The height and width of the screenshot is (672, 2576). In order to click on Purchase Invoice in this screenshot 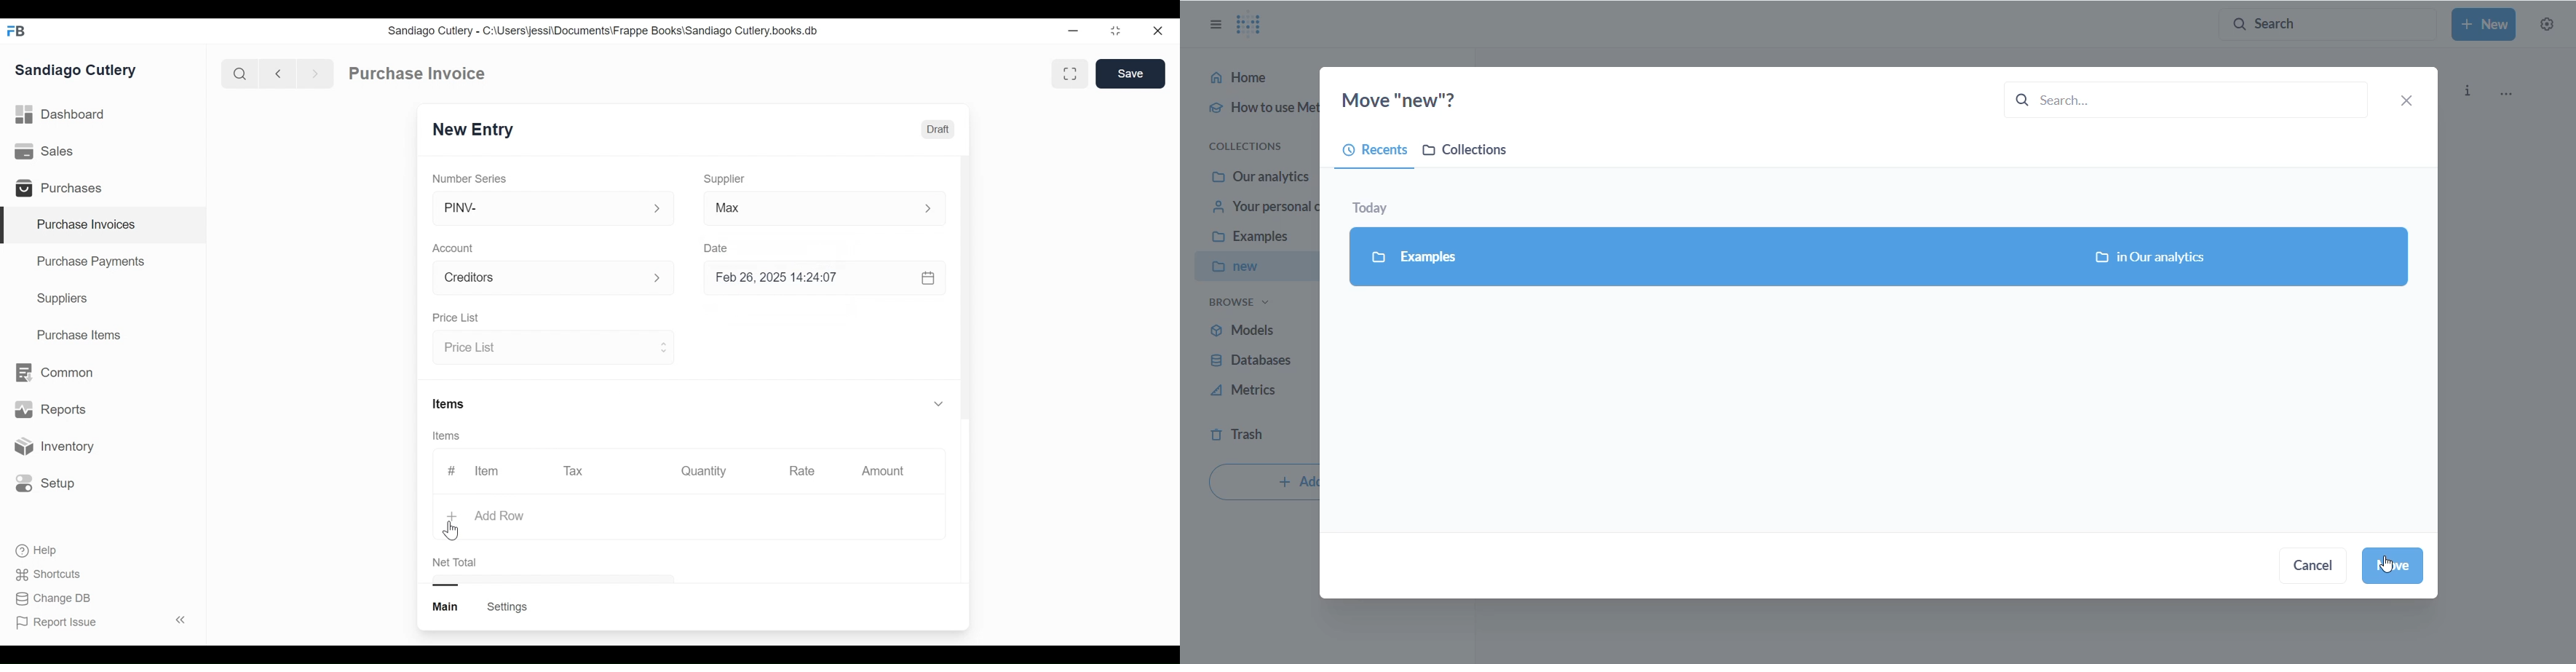, I will do `click(419, 74)`.